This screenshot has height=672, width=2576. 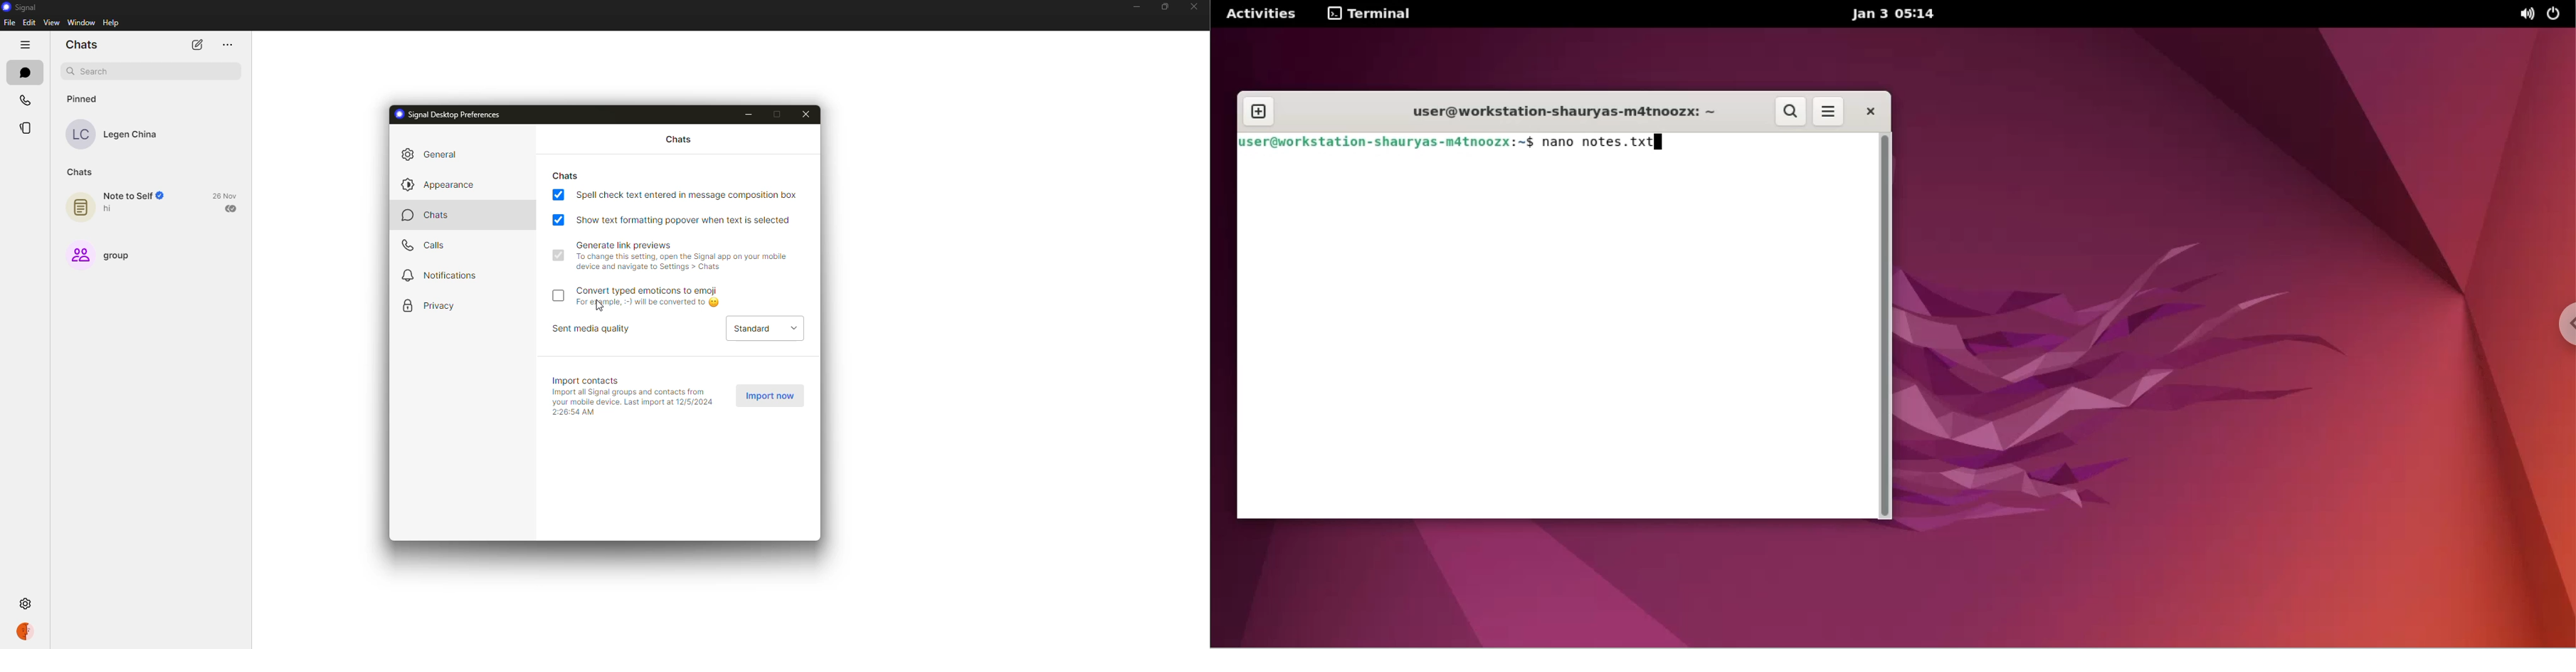 What do you see at coordinates (441, 275) in the screenshot?
I see `notifications` at bounding box center [441, 275].